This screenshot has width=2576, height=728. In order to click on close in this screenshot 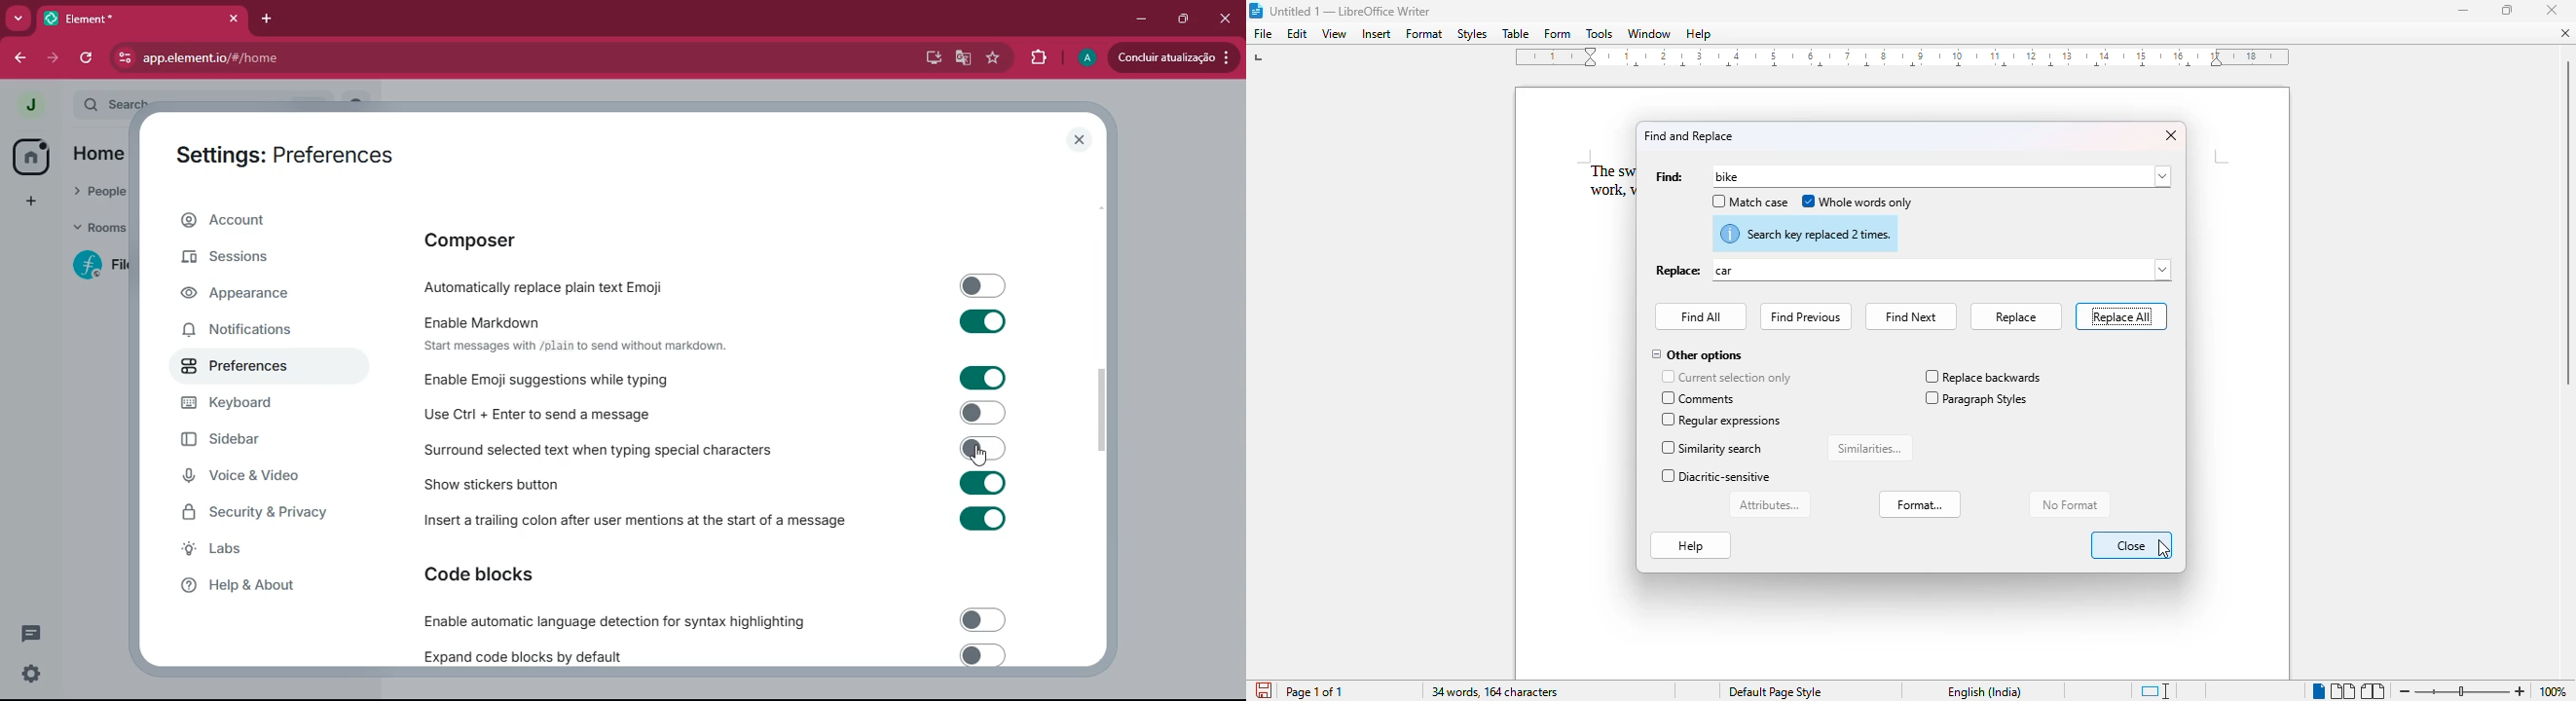, I will do `click(2562, 34)`.